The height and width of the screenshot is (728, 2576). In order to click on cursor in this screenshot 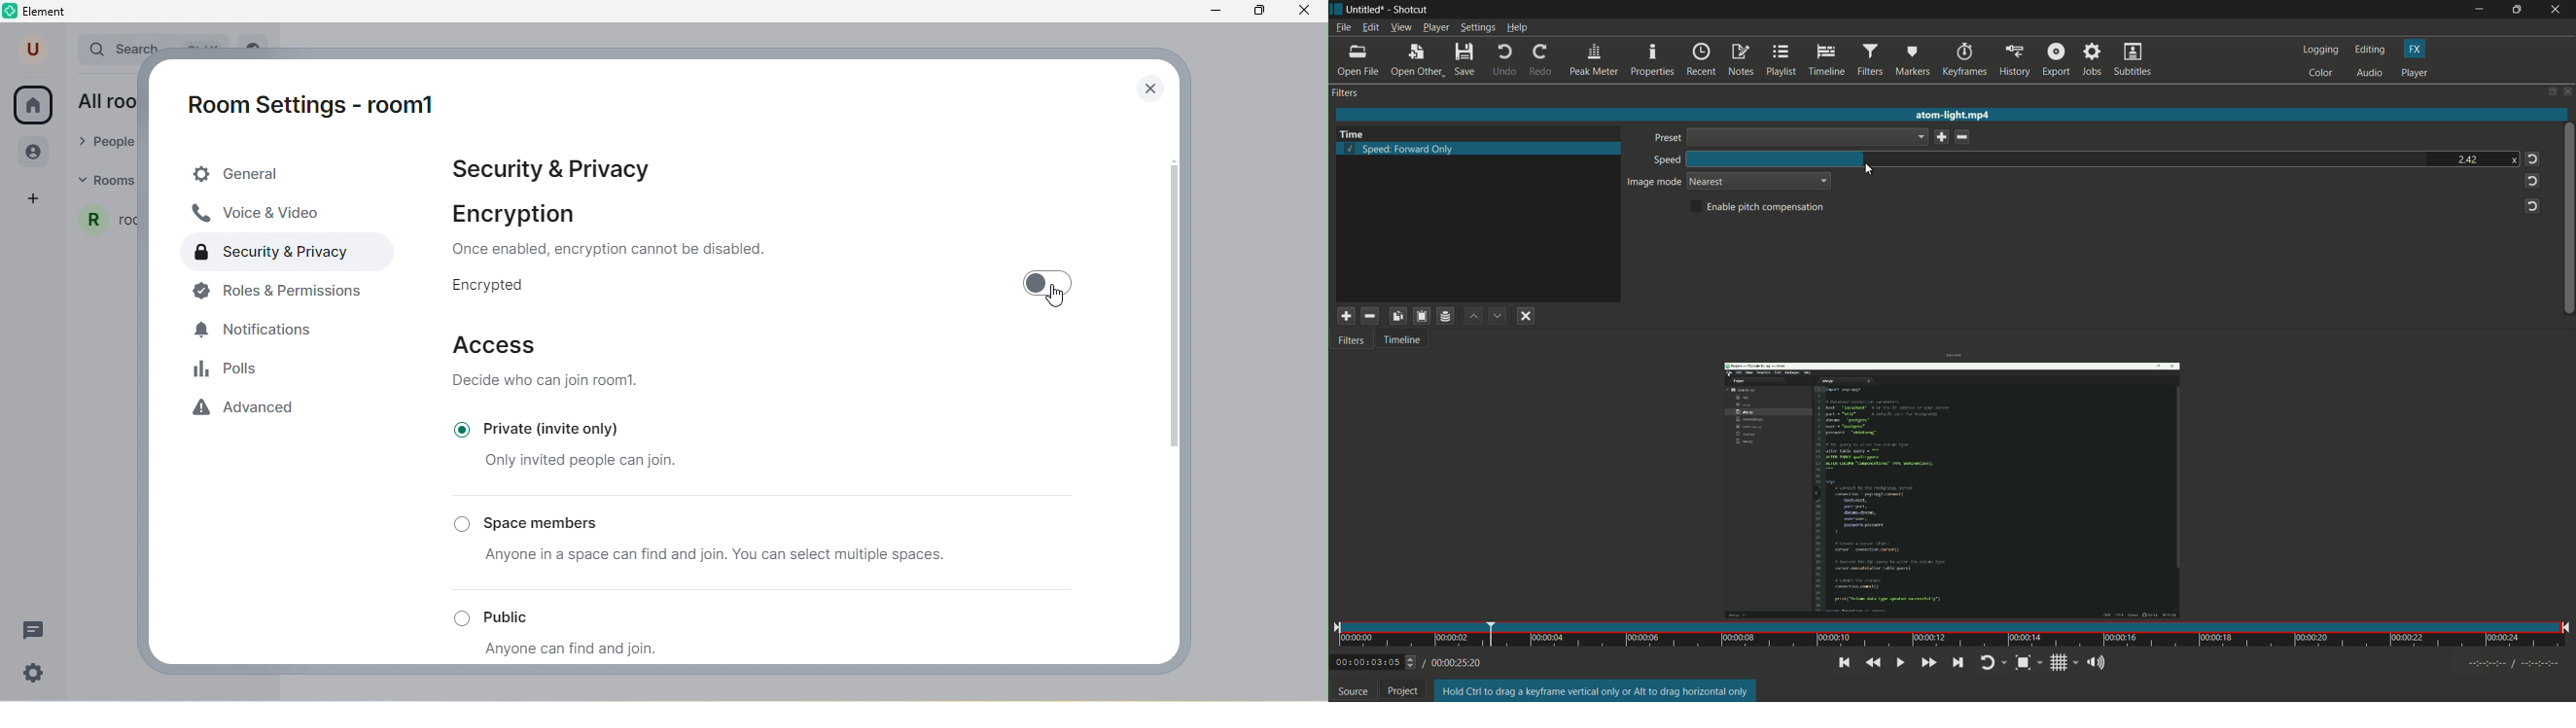, I will do `click(1869, 168)`.